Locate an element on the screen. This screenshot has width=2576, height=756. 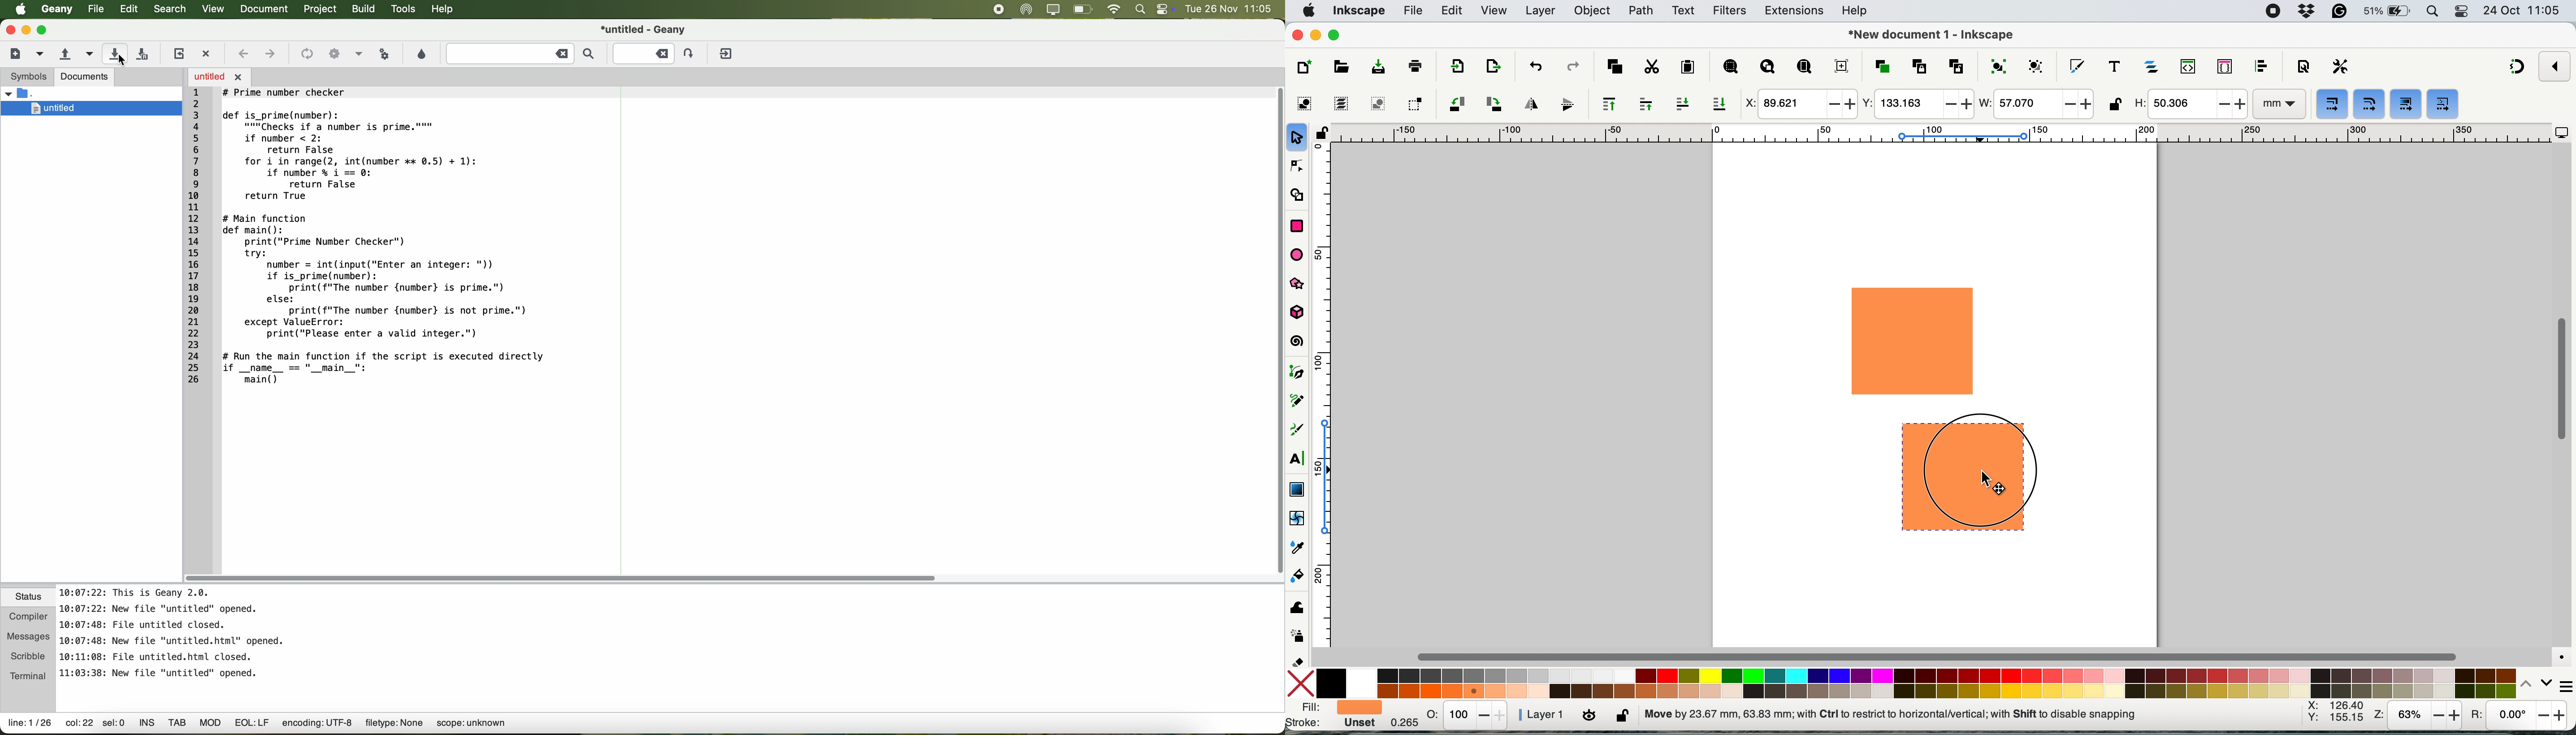
toggle selection box is located at coordinates (1415, 103).